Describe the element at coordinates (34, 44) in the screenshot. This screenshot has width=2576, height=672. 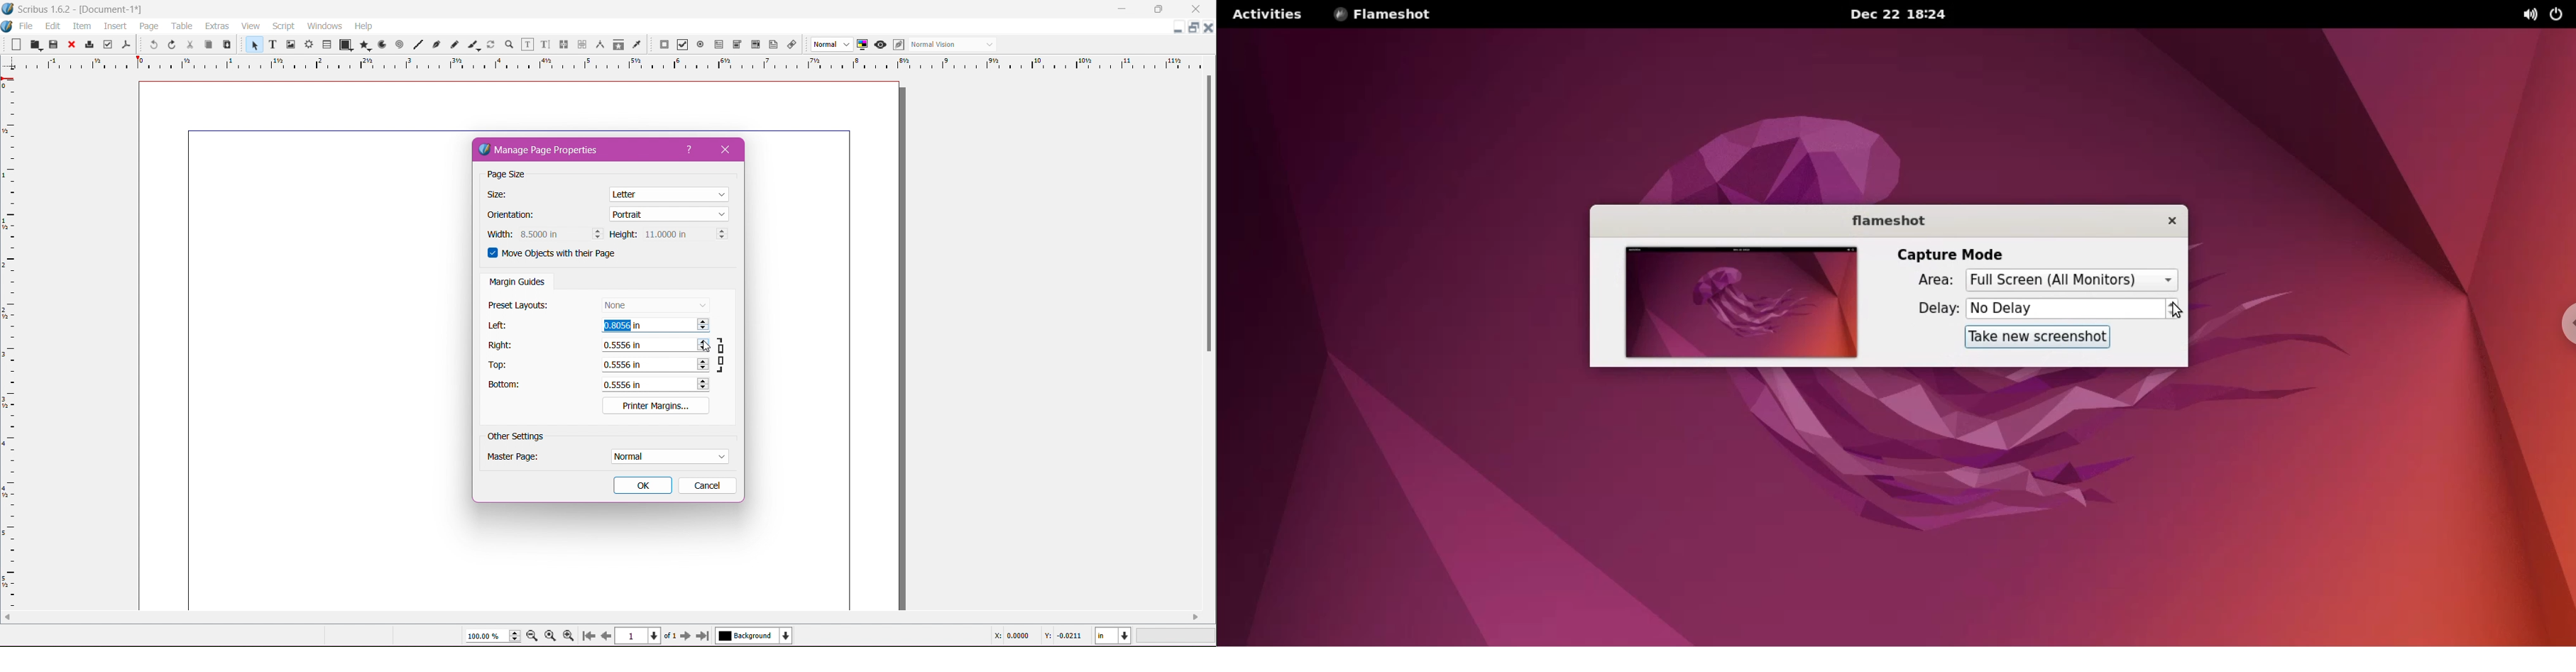
I see `Open` at that location.